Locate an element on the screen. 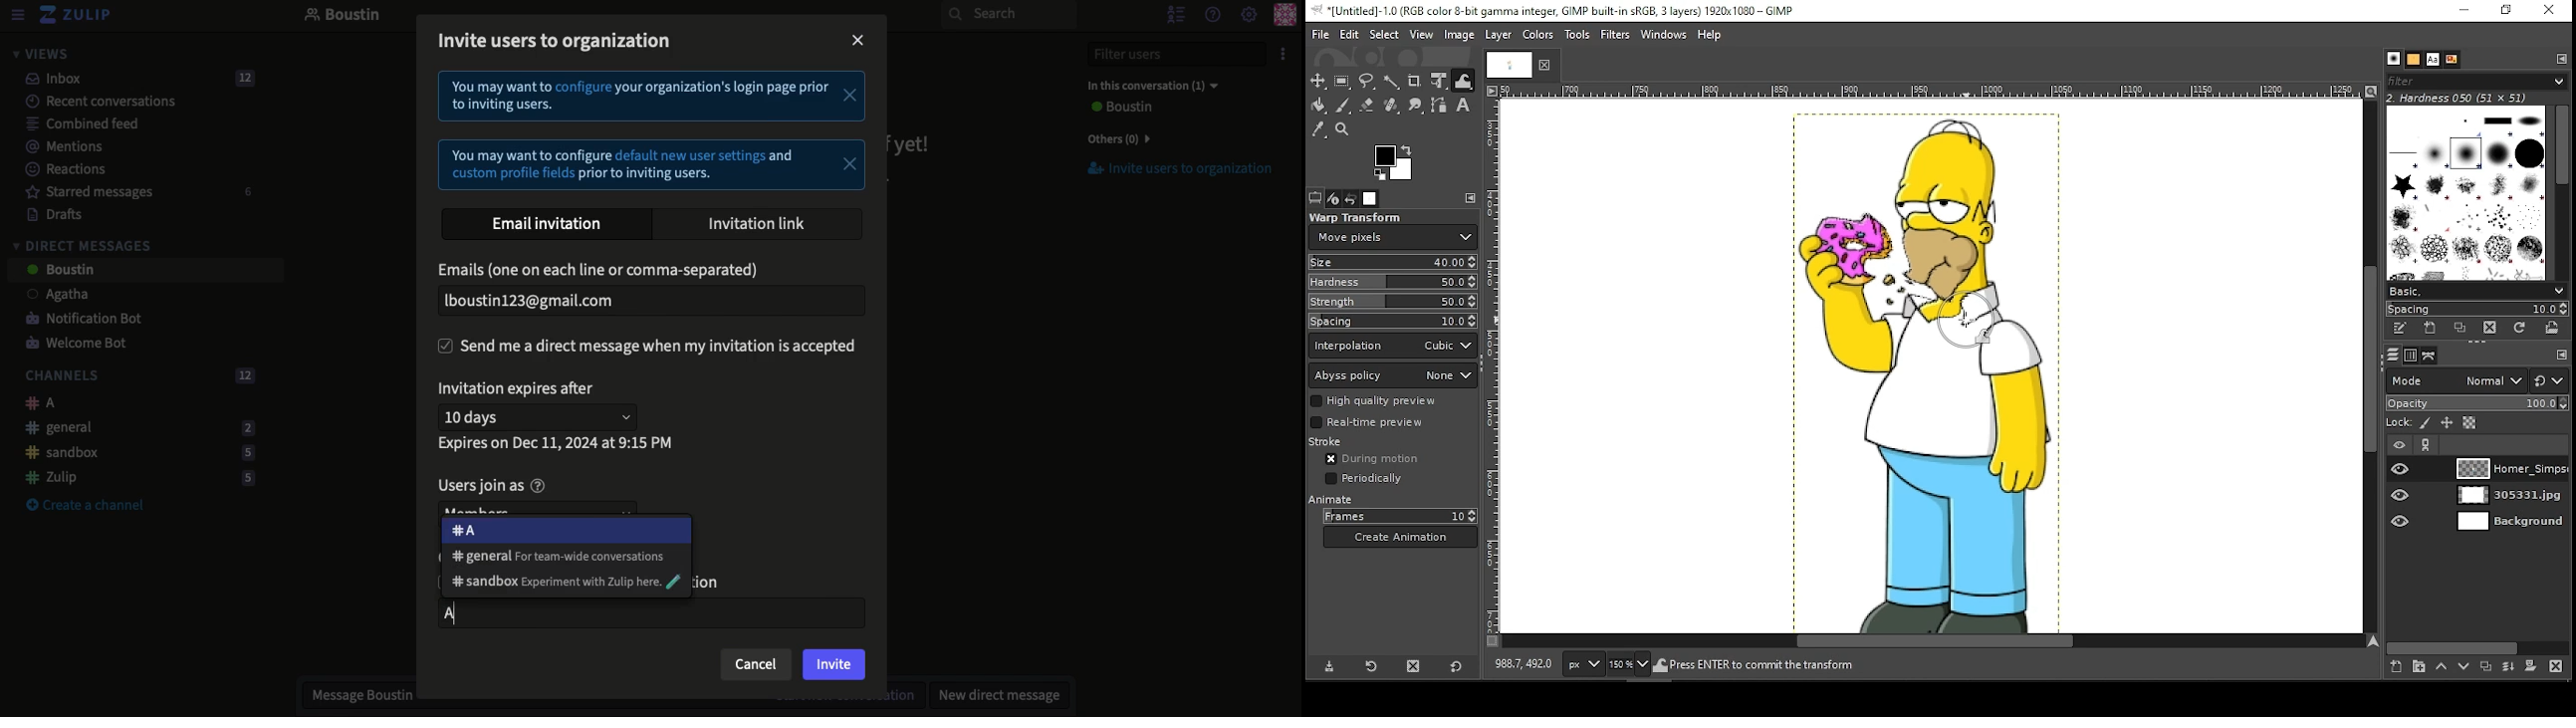 The height and width of the screenshot is (728, 2576). delete brush is located at coordinates (2489, 328).